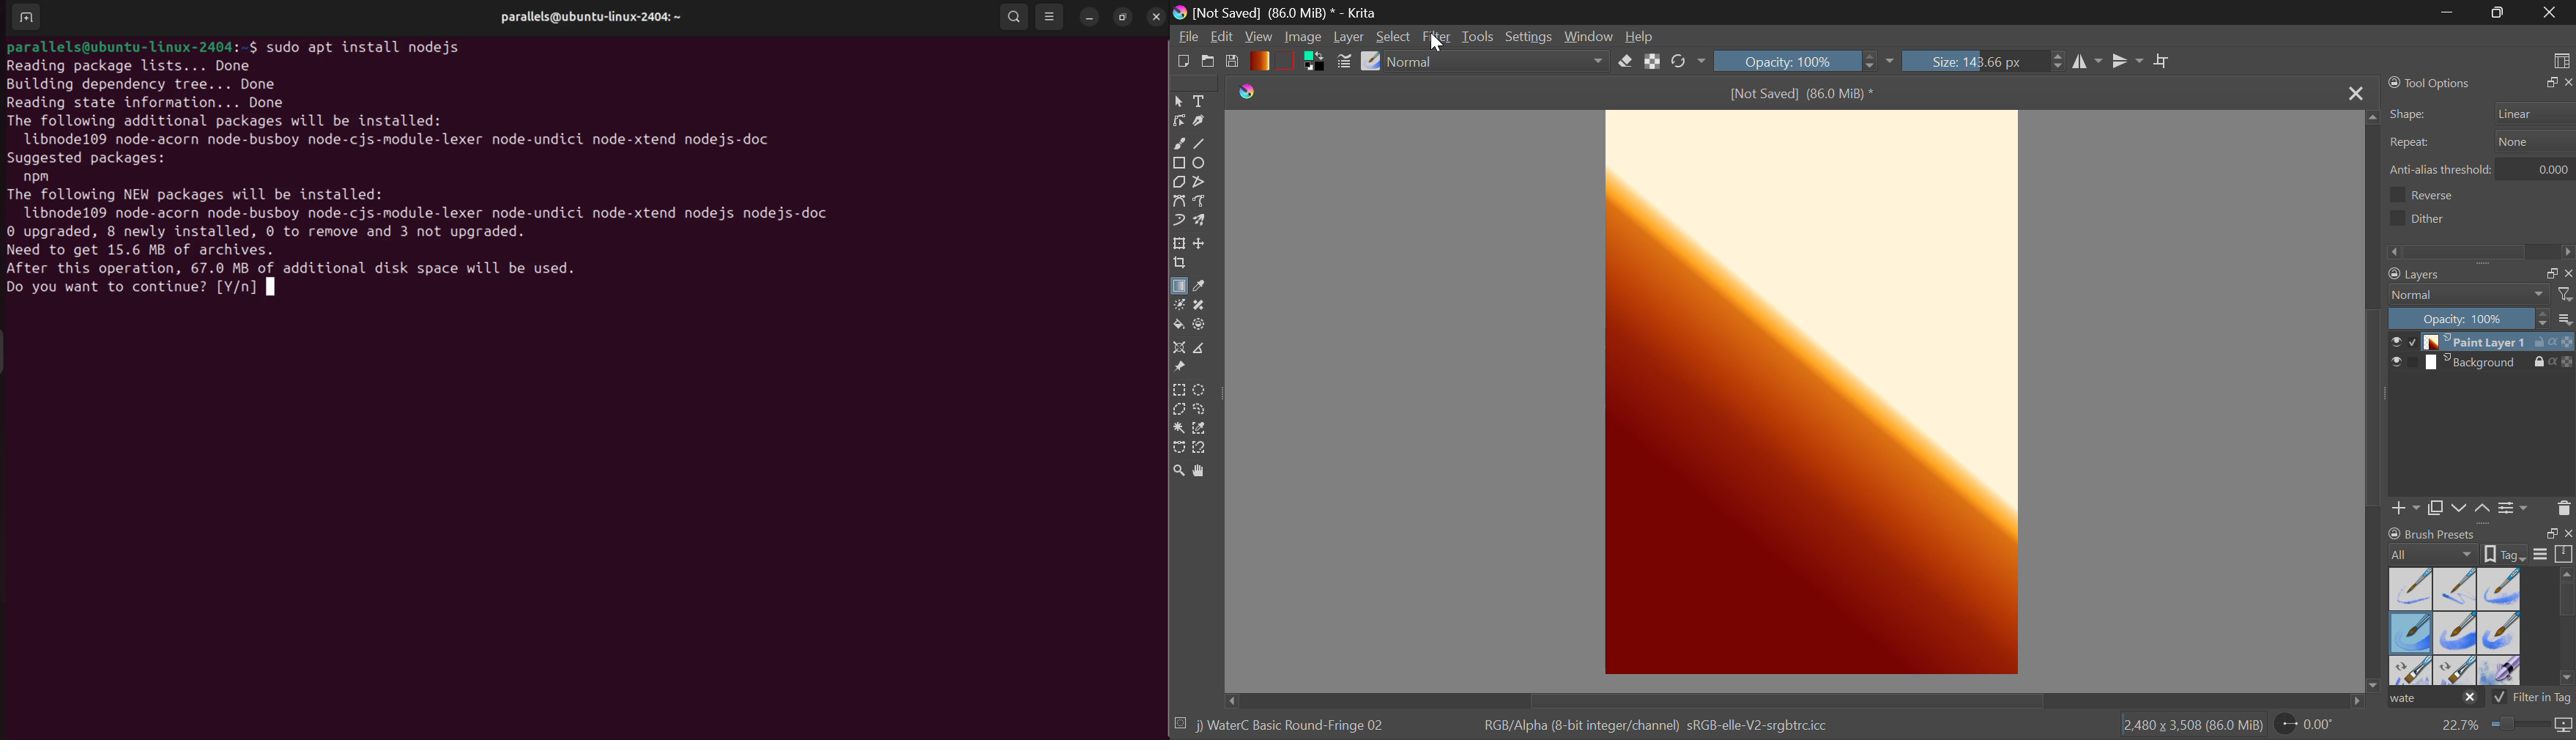 Image resolution: width=2576 pixels, height=756 pixels. Describe the element at coordinates (1258, 37) in the screenshot. I see `View` at that location.